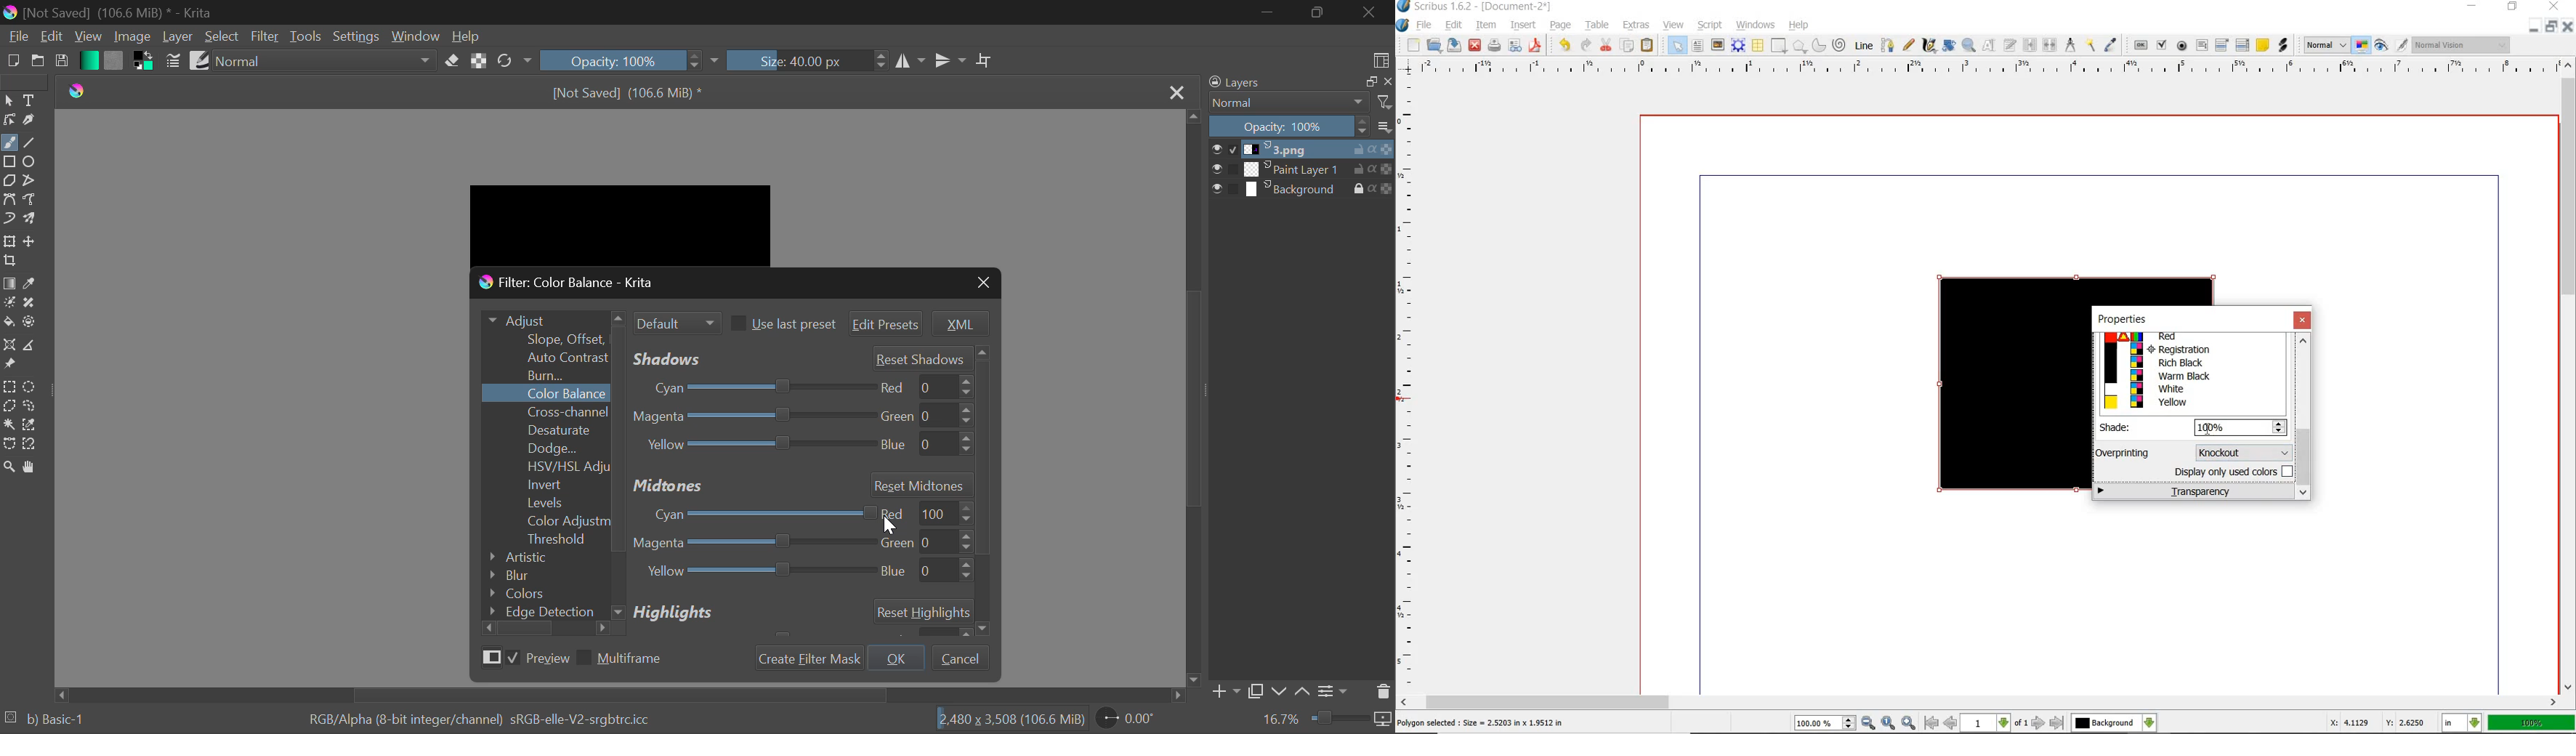  I want to click on Registration, so click(2191, 349).